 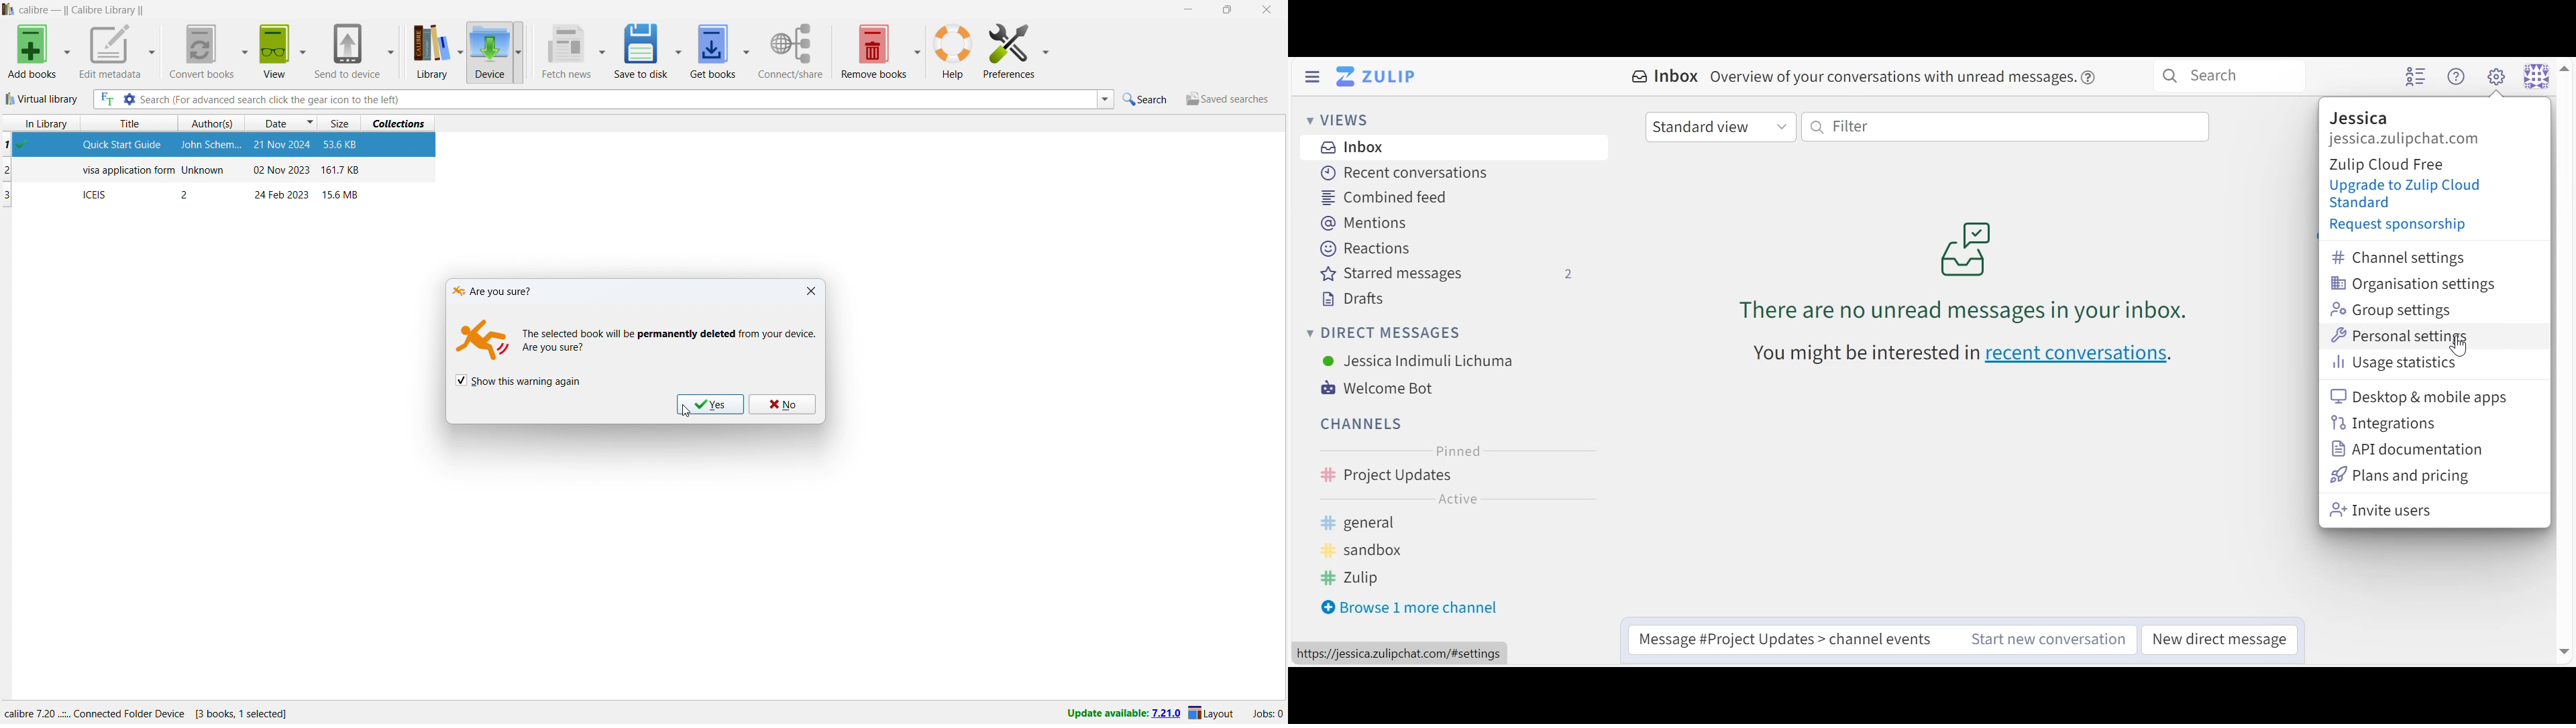 I want to click on Desktop and mobile apps, so click(x=2426, y=397).